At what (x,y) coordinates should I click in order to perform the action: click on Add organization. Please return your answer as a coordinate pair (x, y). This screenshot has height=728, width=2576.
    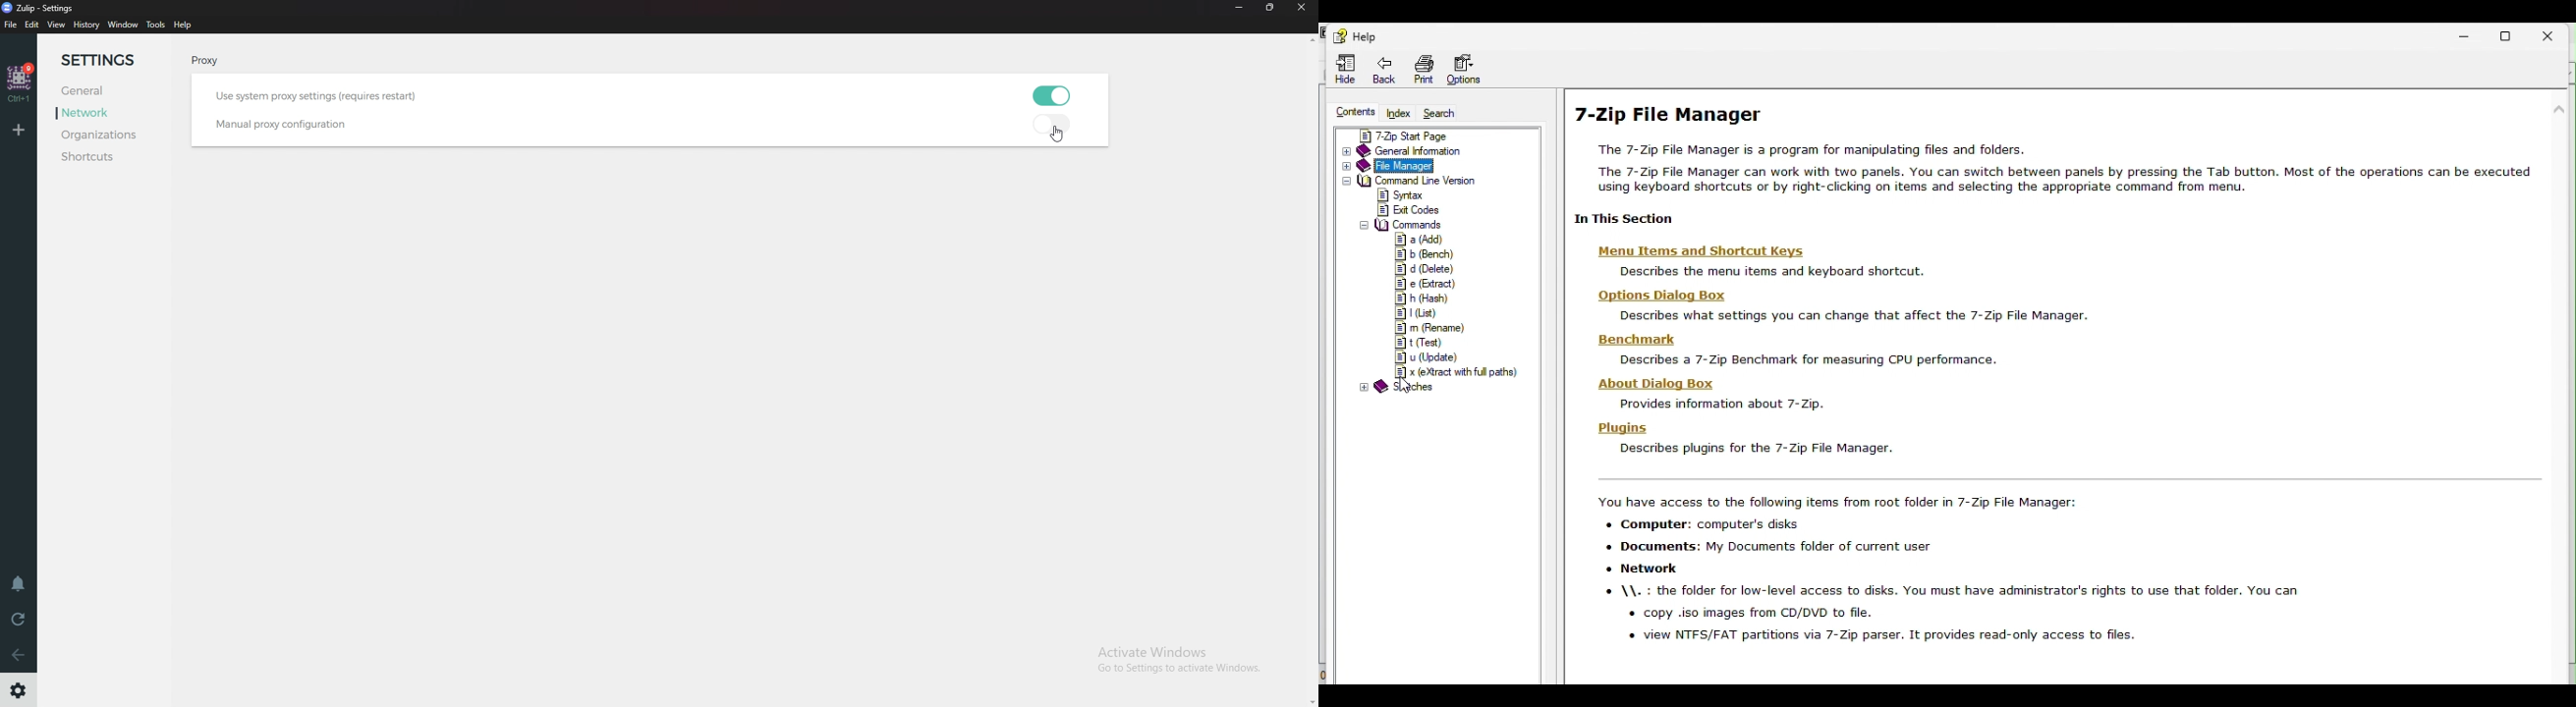
    Looking at the image, I should click on (21, 129).